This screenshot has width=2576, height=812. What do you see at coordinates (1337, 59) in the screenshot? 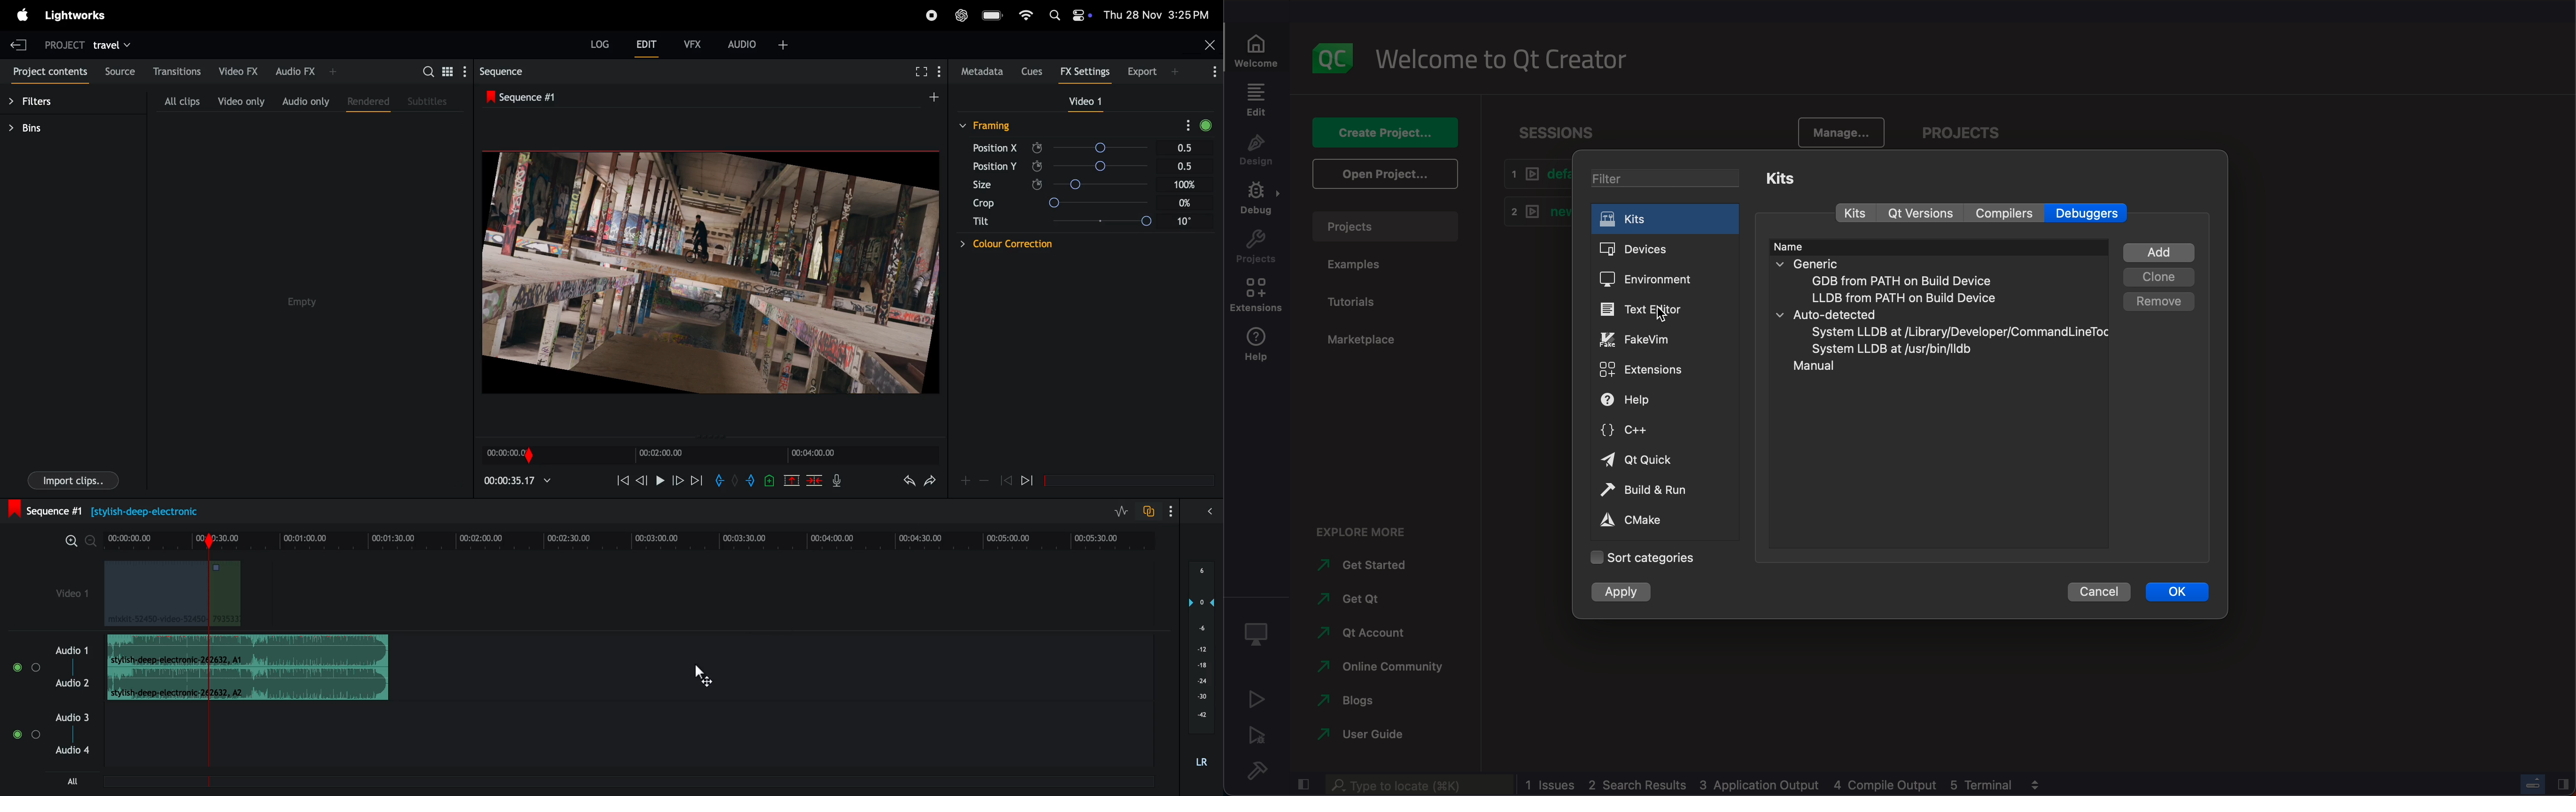
I see `logo` at bounding box center [1337, 59].